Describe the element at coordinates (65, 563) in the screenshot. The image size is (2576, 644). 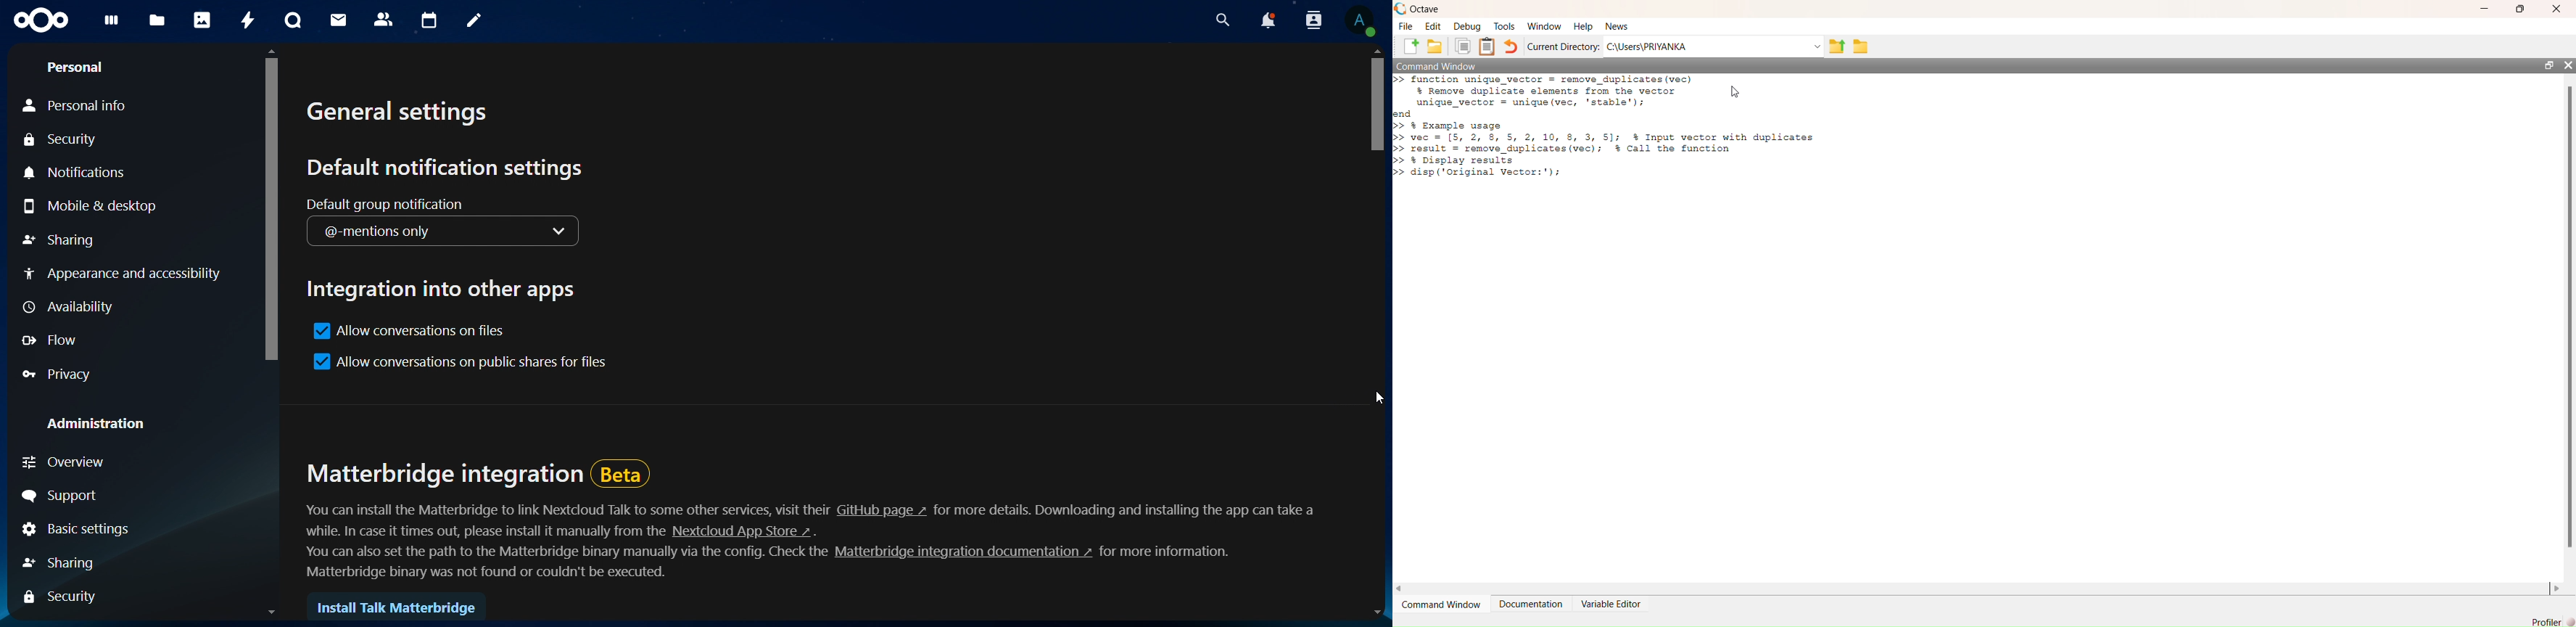
I see `sharing` at that location.